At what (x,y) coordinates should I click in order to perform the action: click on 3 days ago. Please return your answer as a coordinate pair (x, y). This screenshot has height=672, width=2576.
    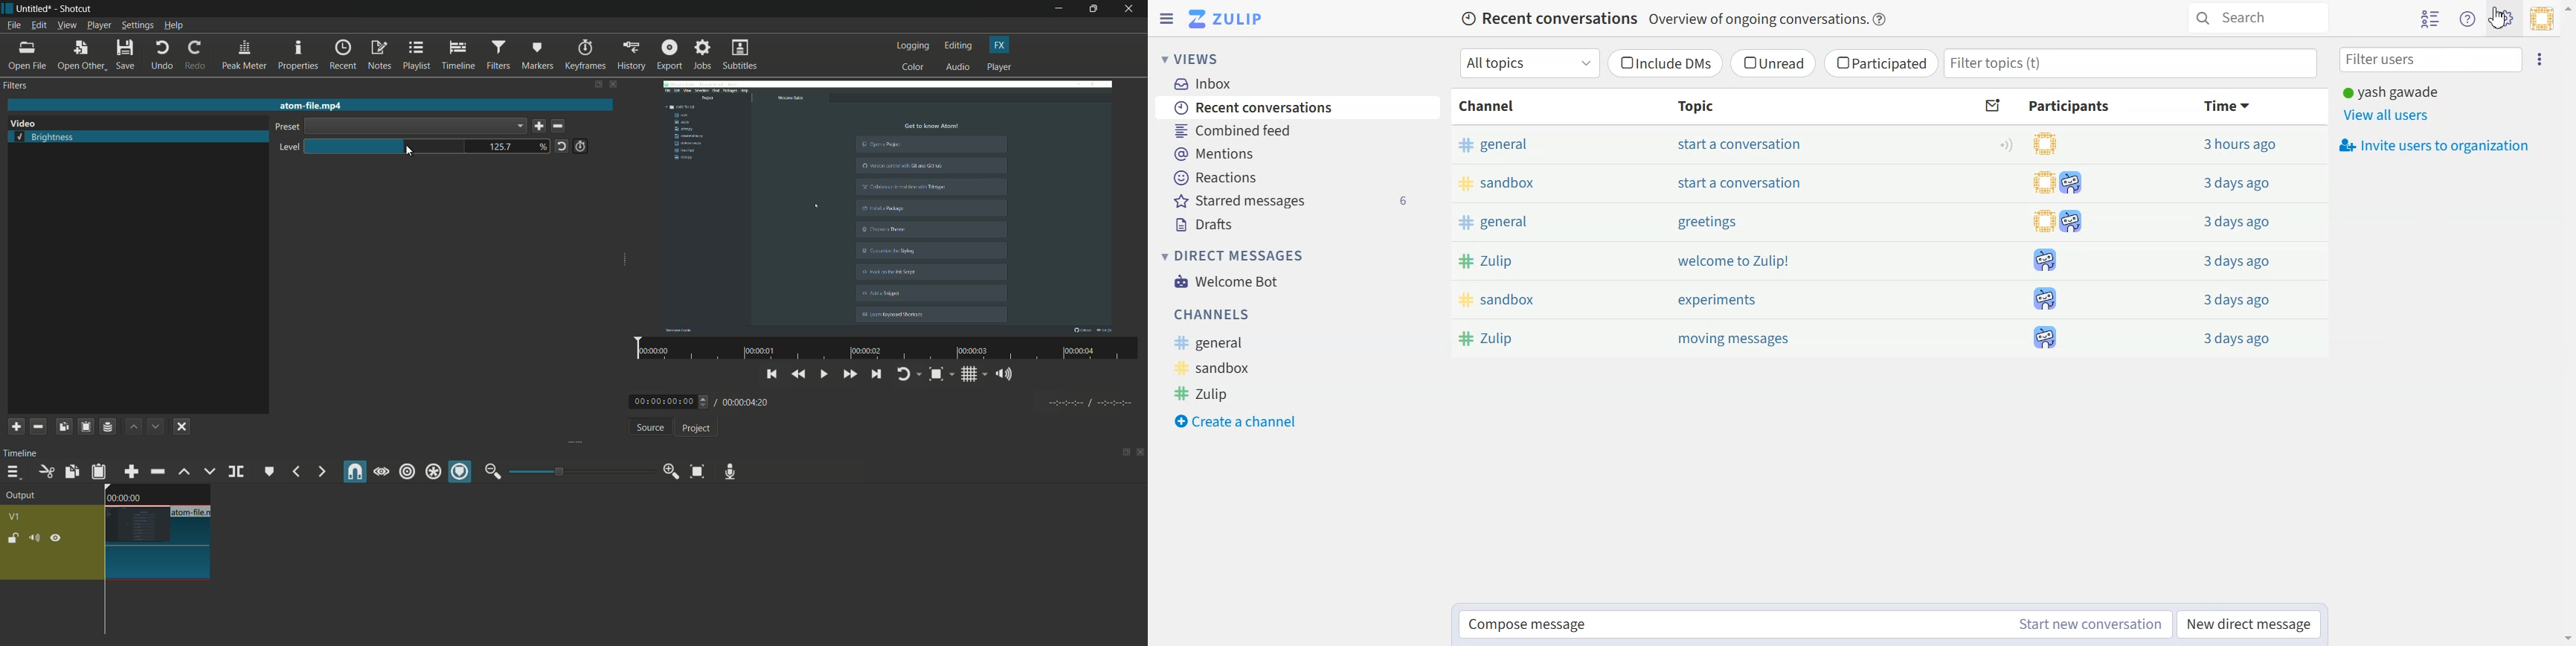
    Looking at the image, I should click on (2233, 339).